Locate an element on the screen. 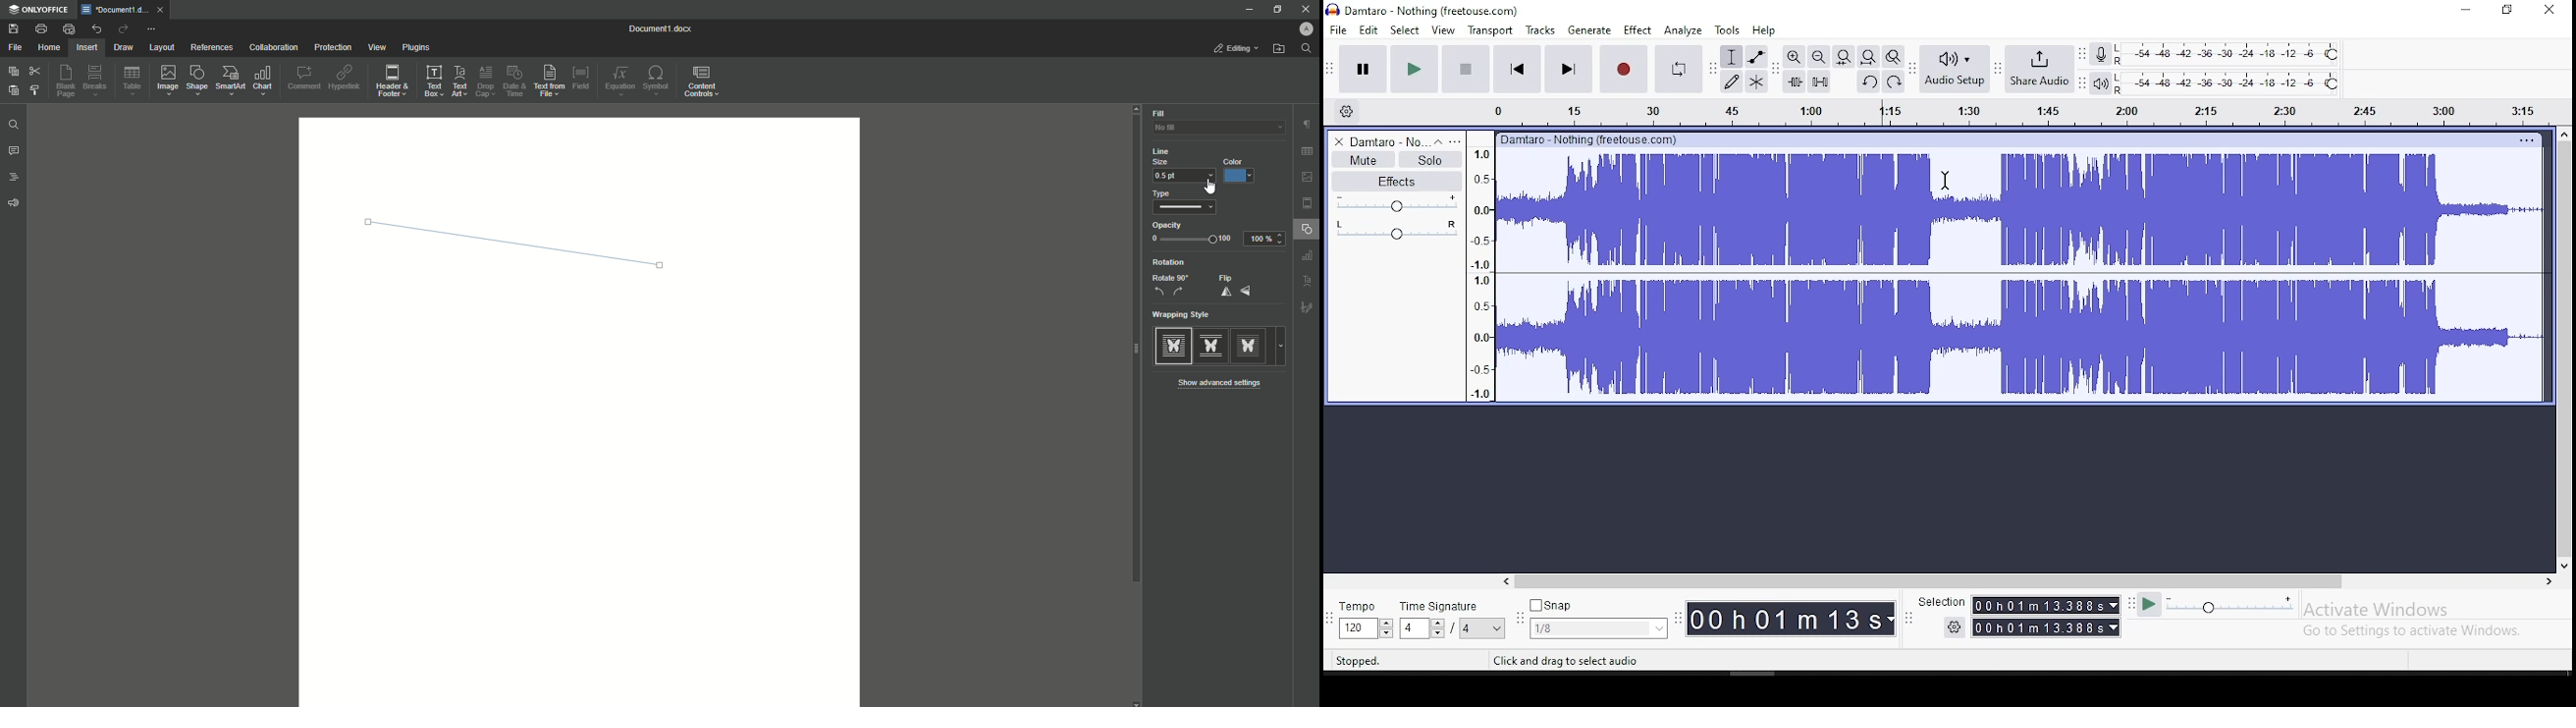  playback meter is located at coordinates (2101, 82).